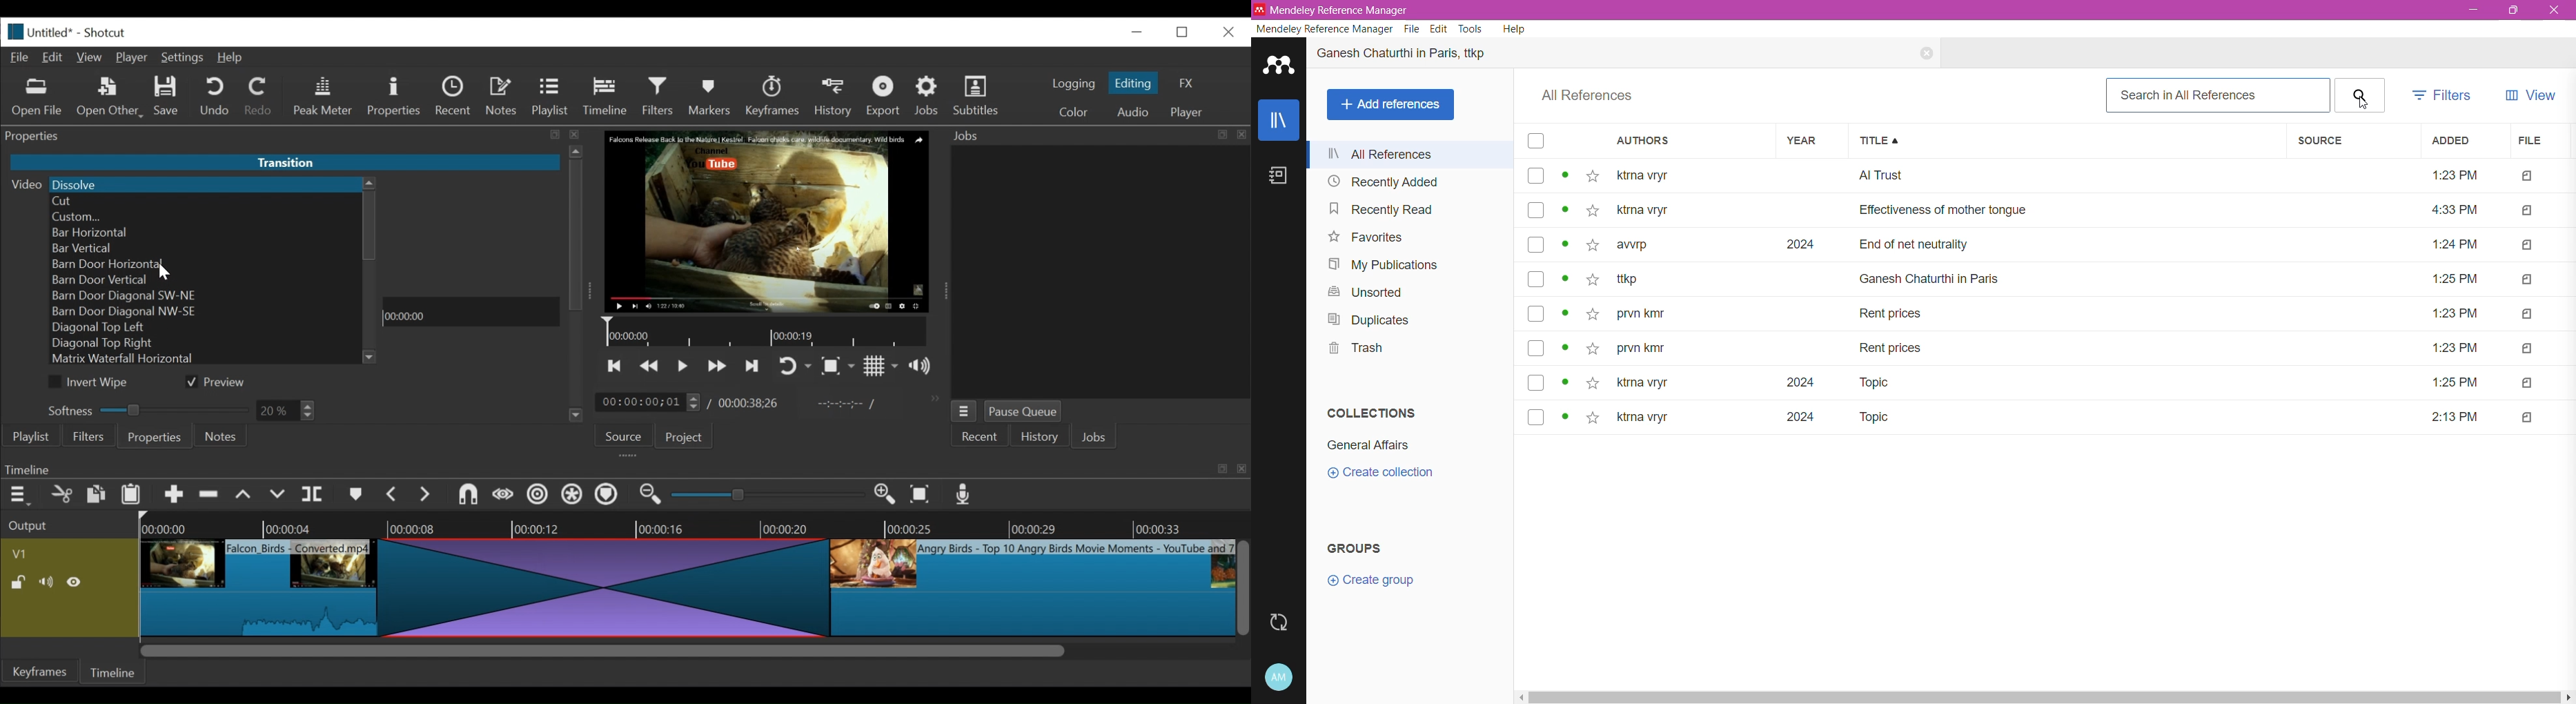 This screenshot has width=2576, height=728. I want to click on Close, so click(2553, 10).